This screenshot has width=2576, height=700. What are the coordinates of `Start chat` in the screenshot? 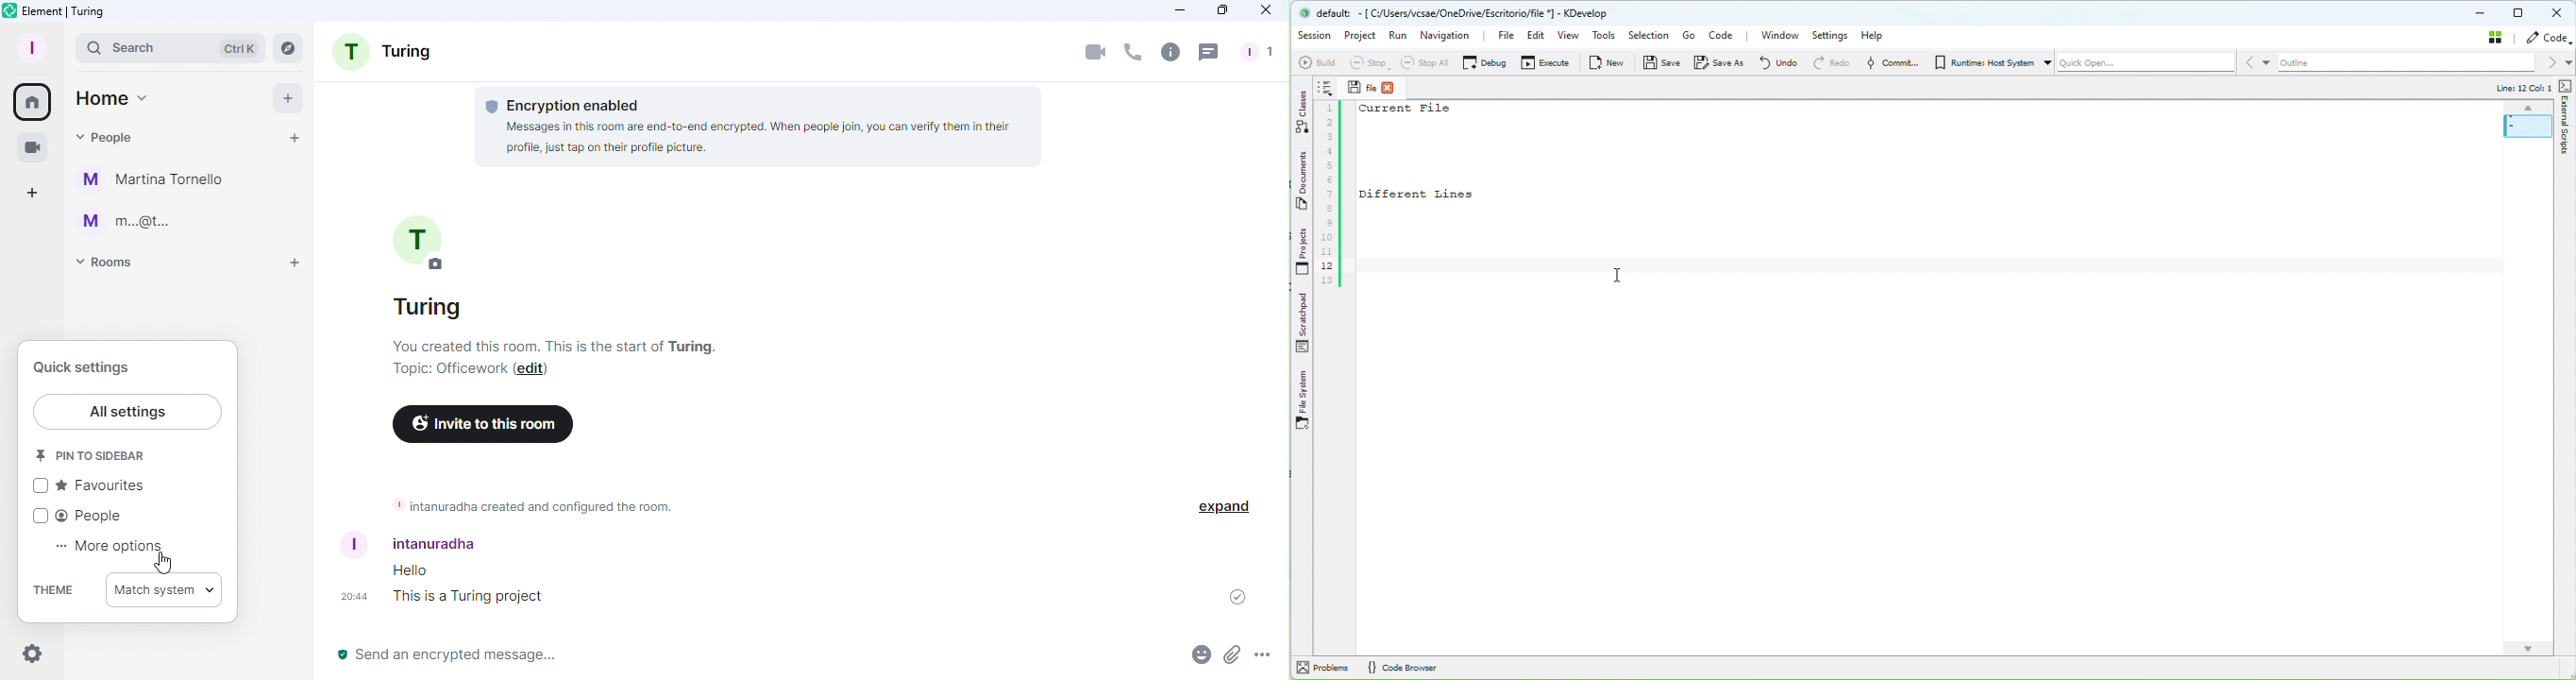 It's located at (295, 138).